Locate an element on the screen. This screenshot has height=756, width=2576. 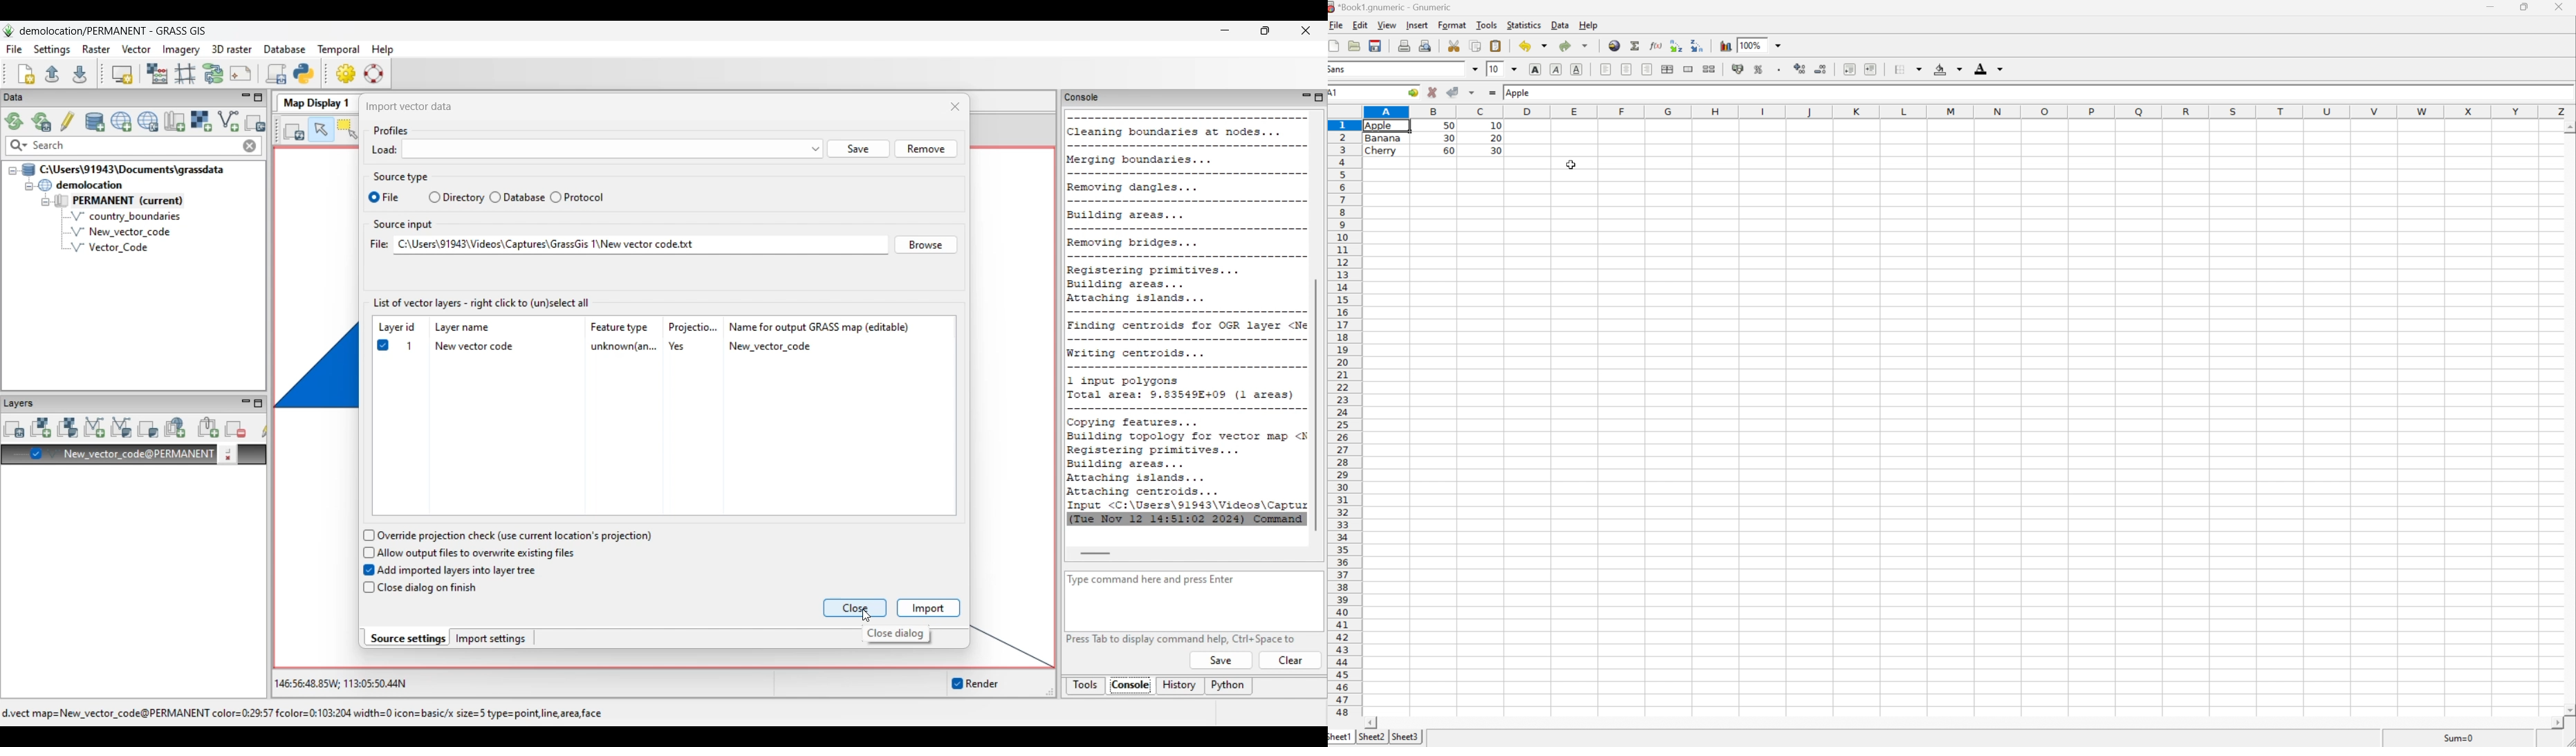
background is located at coordinates (1950, 69).